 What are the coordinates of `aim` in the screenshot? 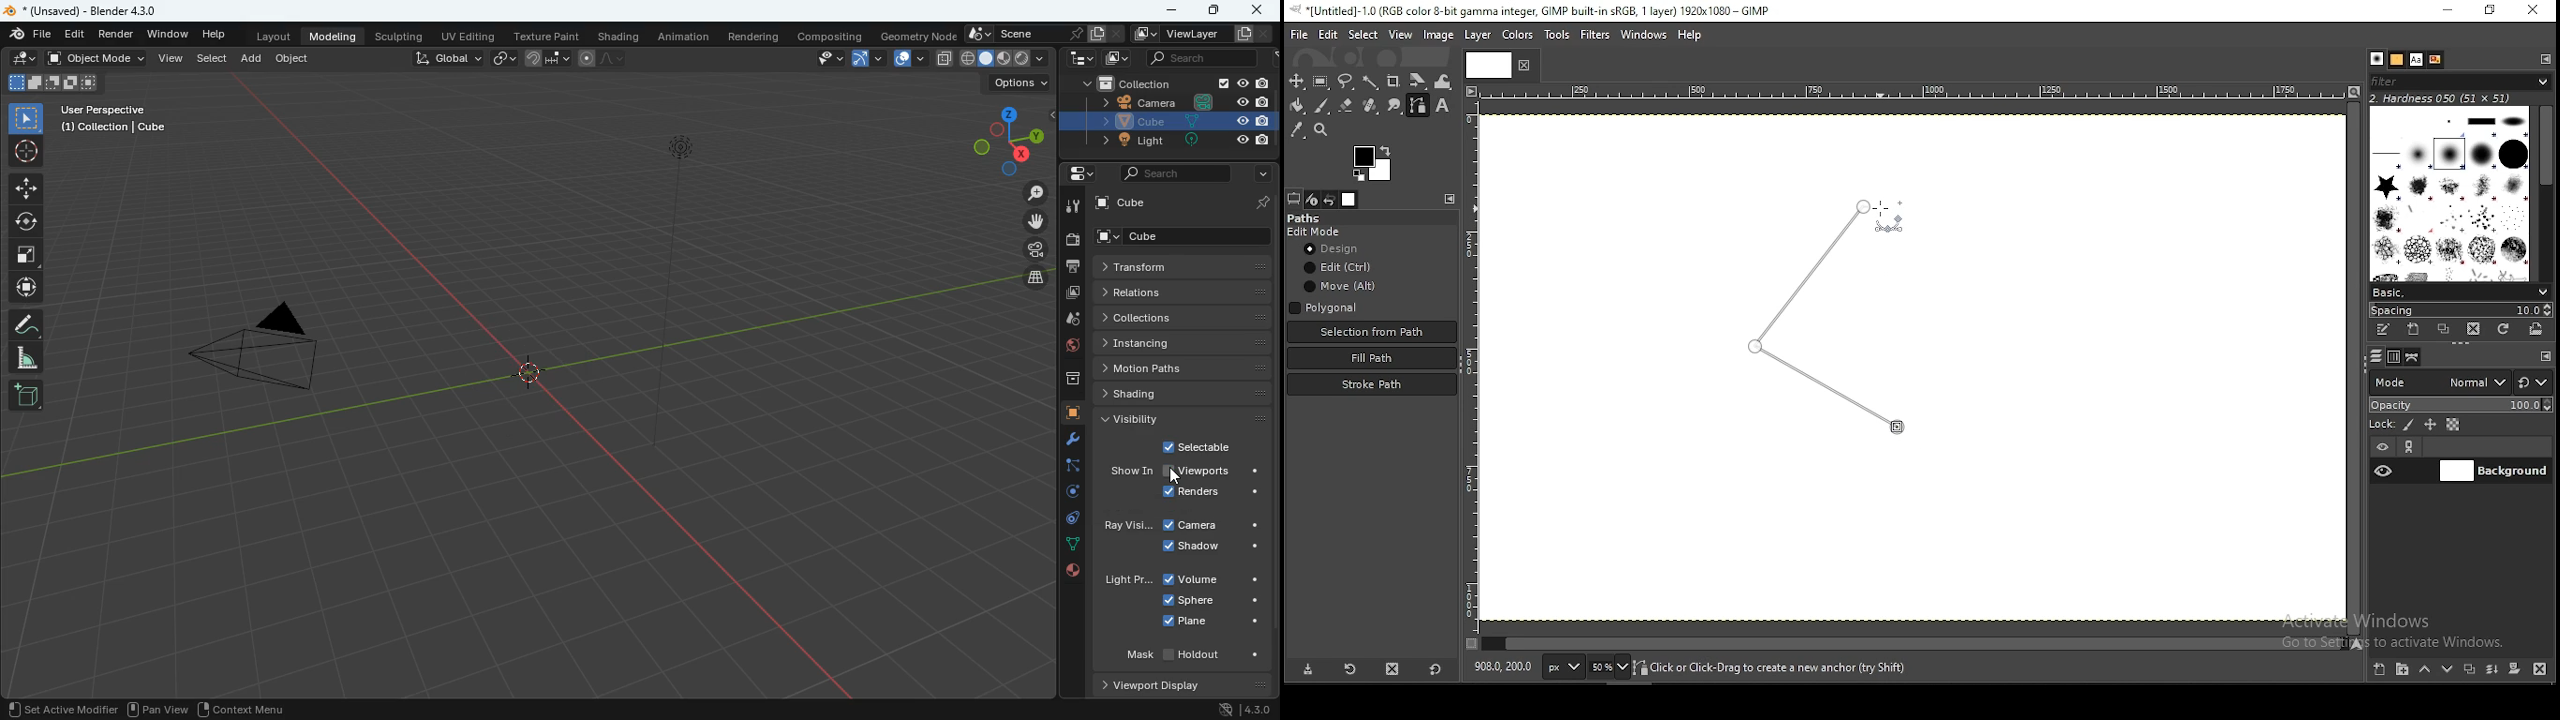 It's located at (26, 188).